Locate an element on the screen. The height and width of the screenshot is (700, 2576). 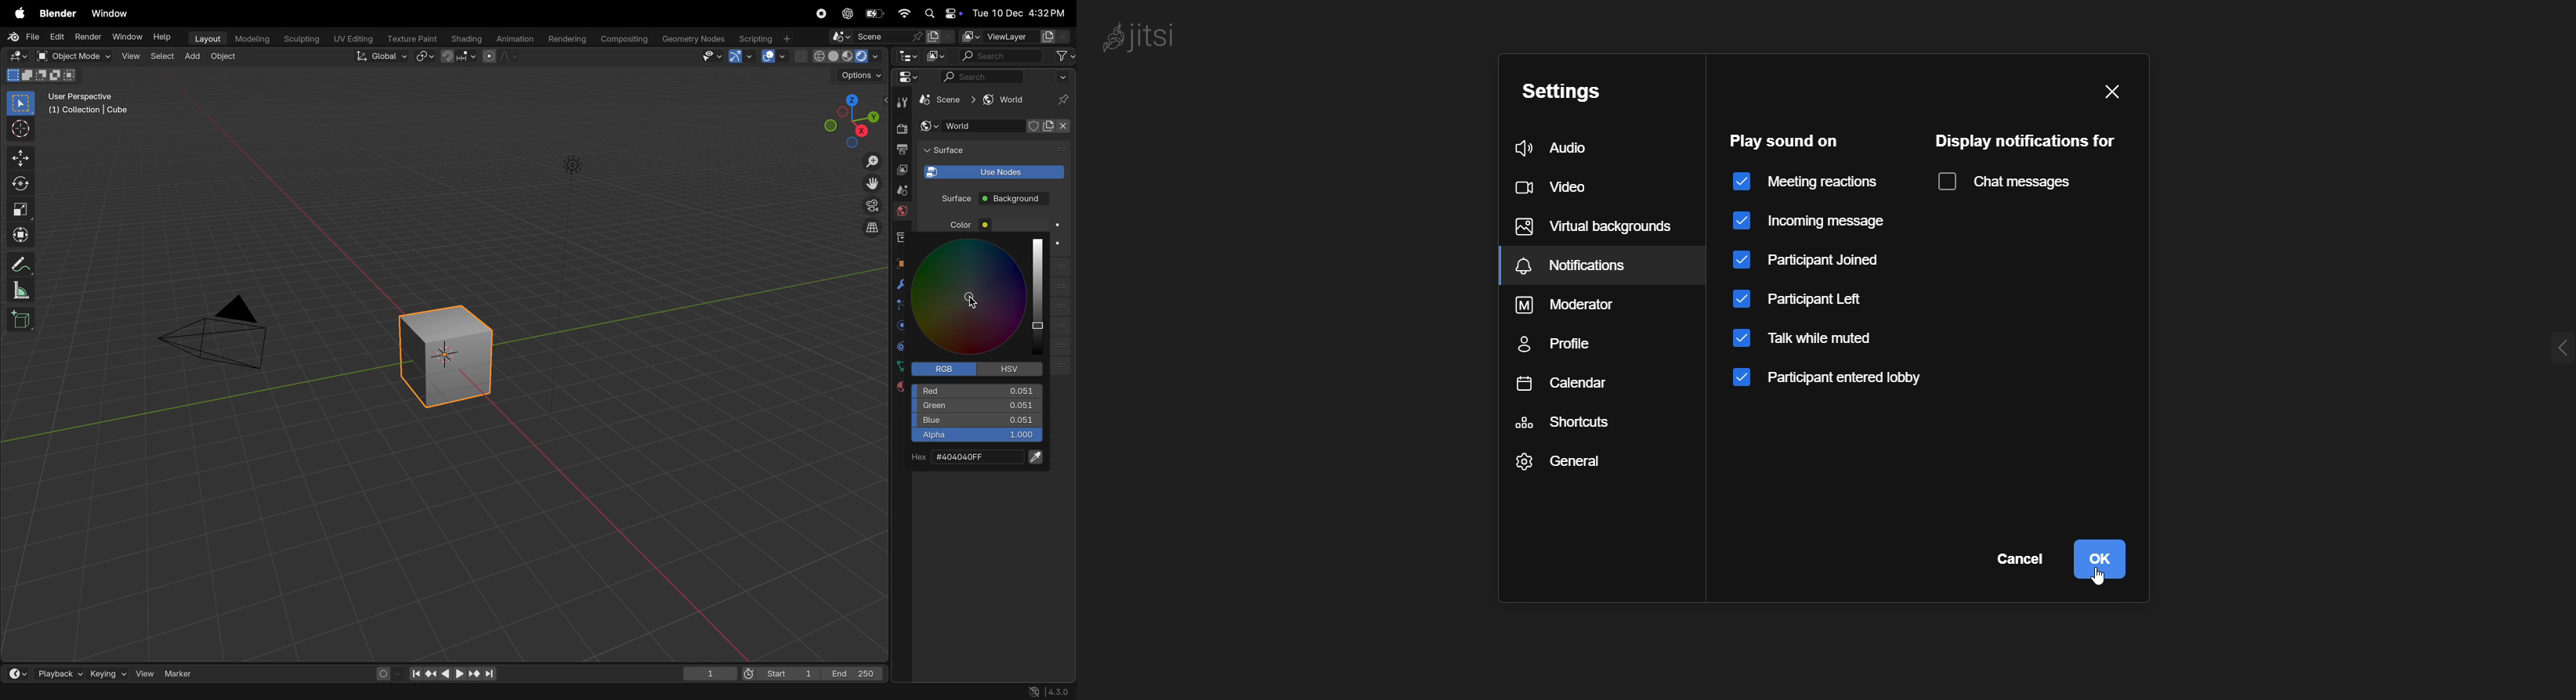
Rgb is located at coordinates (947, 369).